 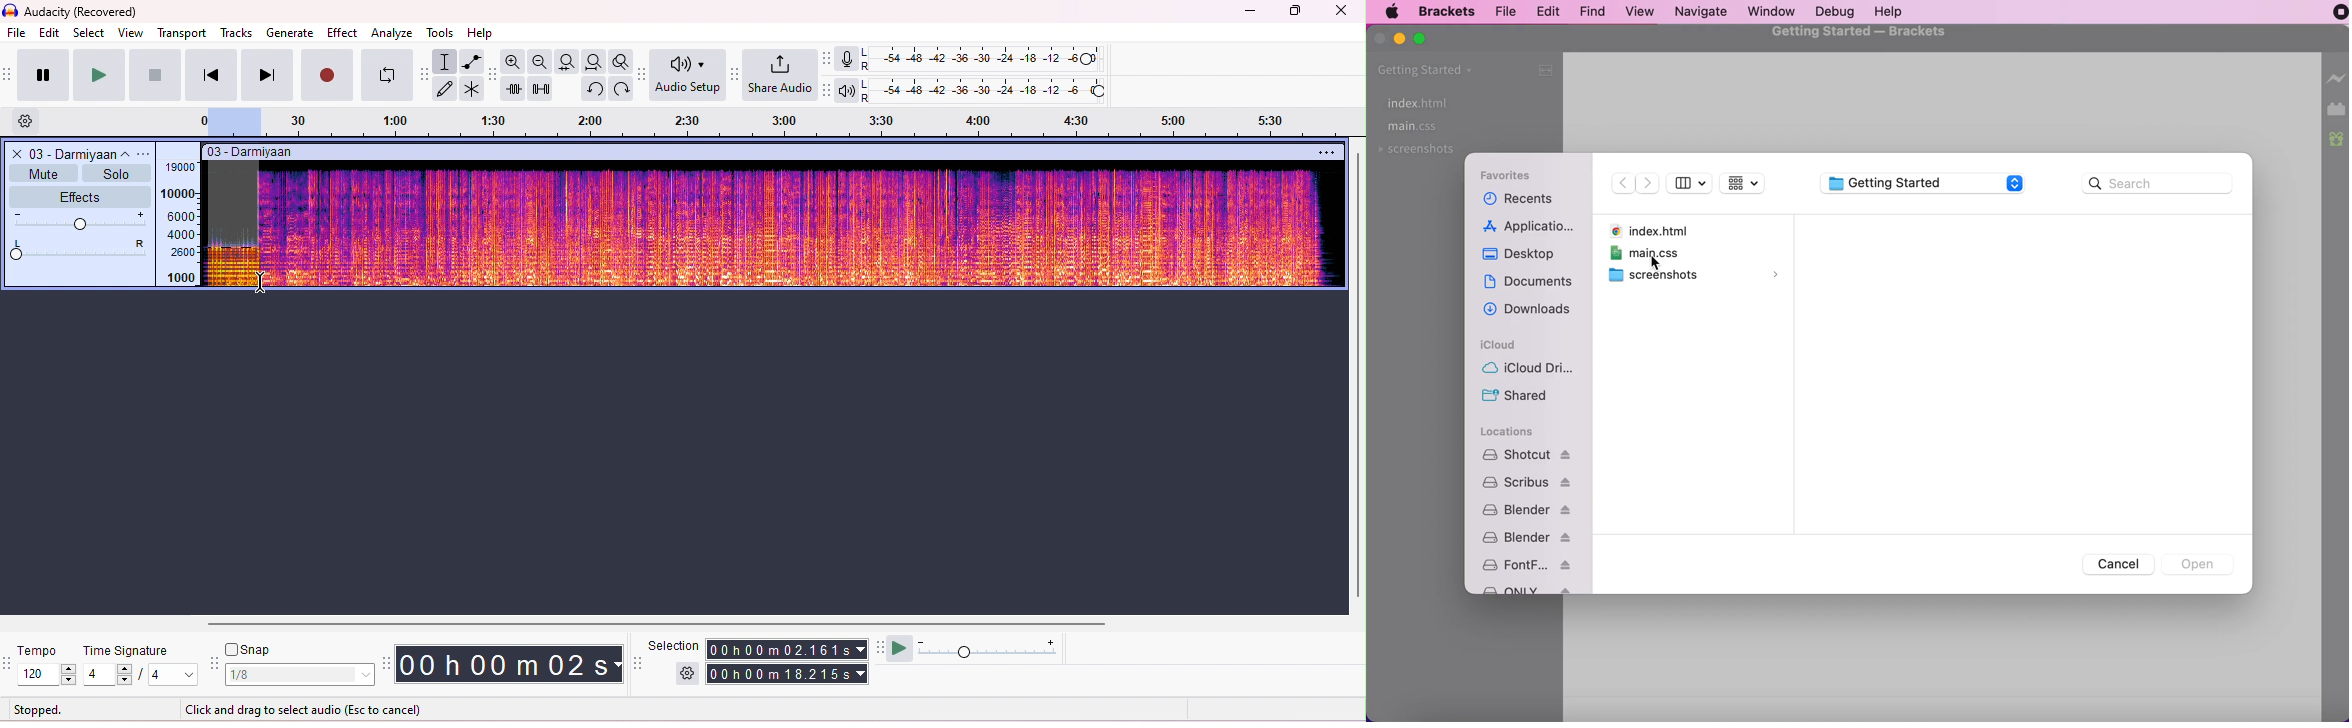 I want to click on timeline, so click(x=767, y=123).